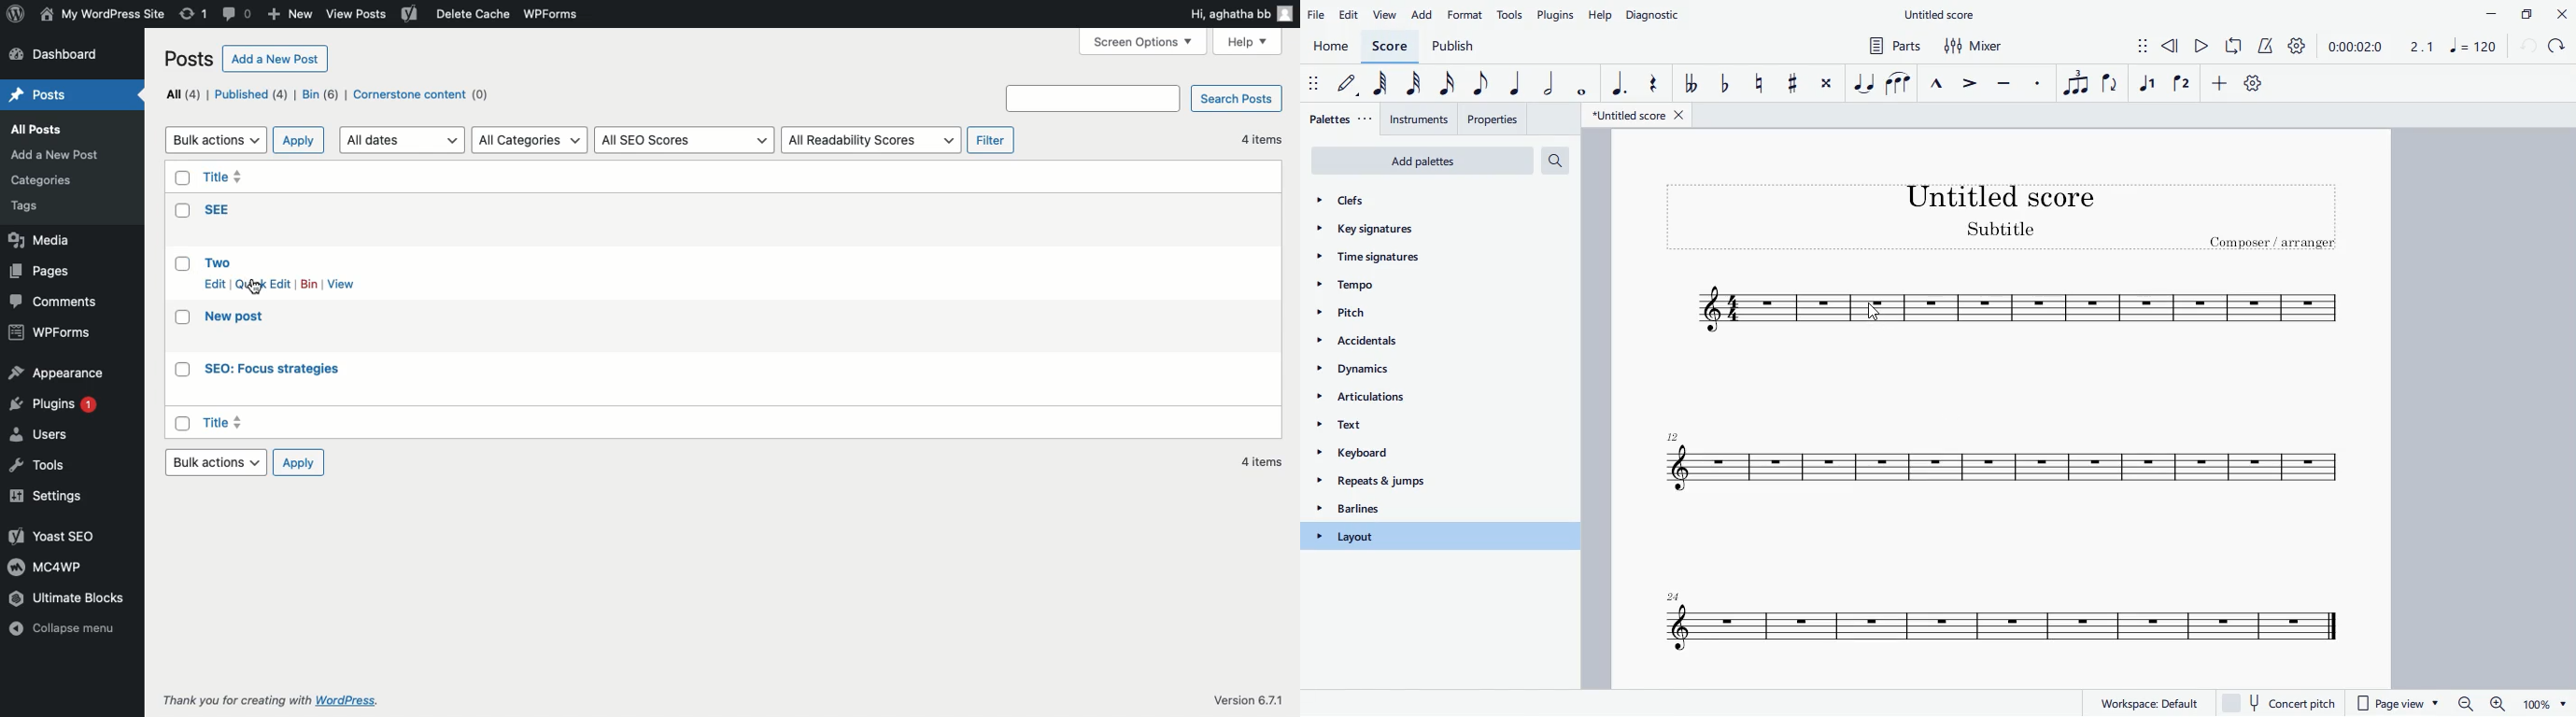 The height and width of the screenshot is (728, 2576). I want to click on diagnostic, so click(1658, 12).